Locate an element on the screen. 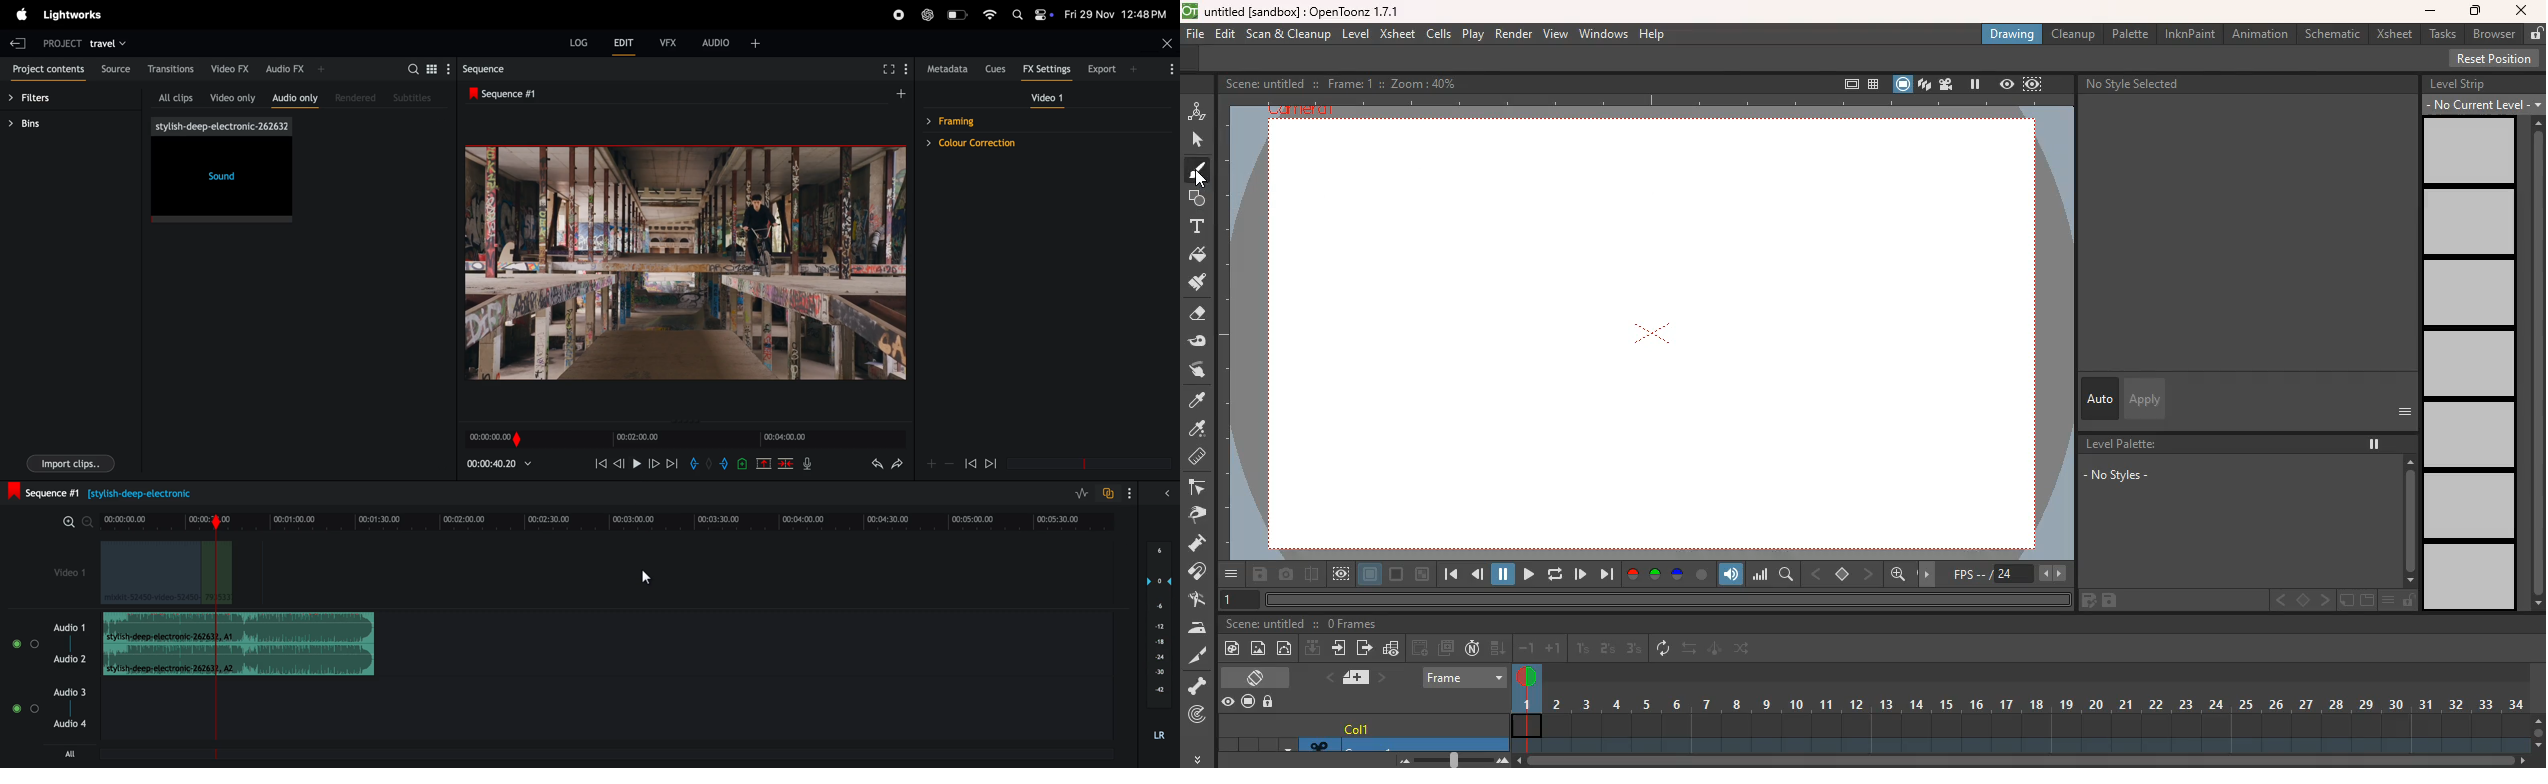 Image resolution: width=2548 pixels, height=784 pixels. level is located at coordinates (2469, 577).